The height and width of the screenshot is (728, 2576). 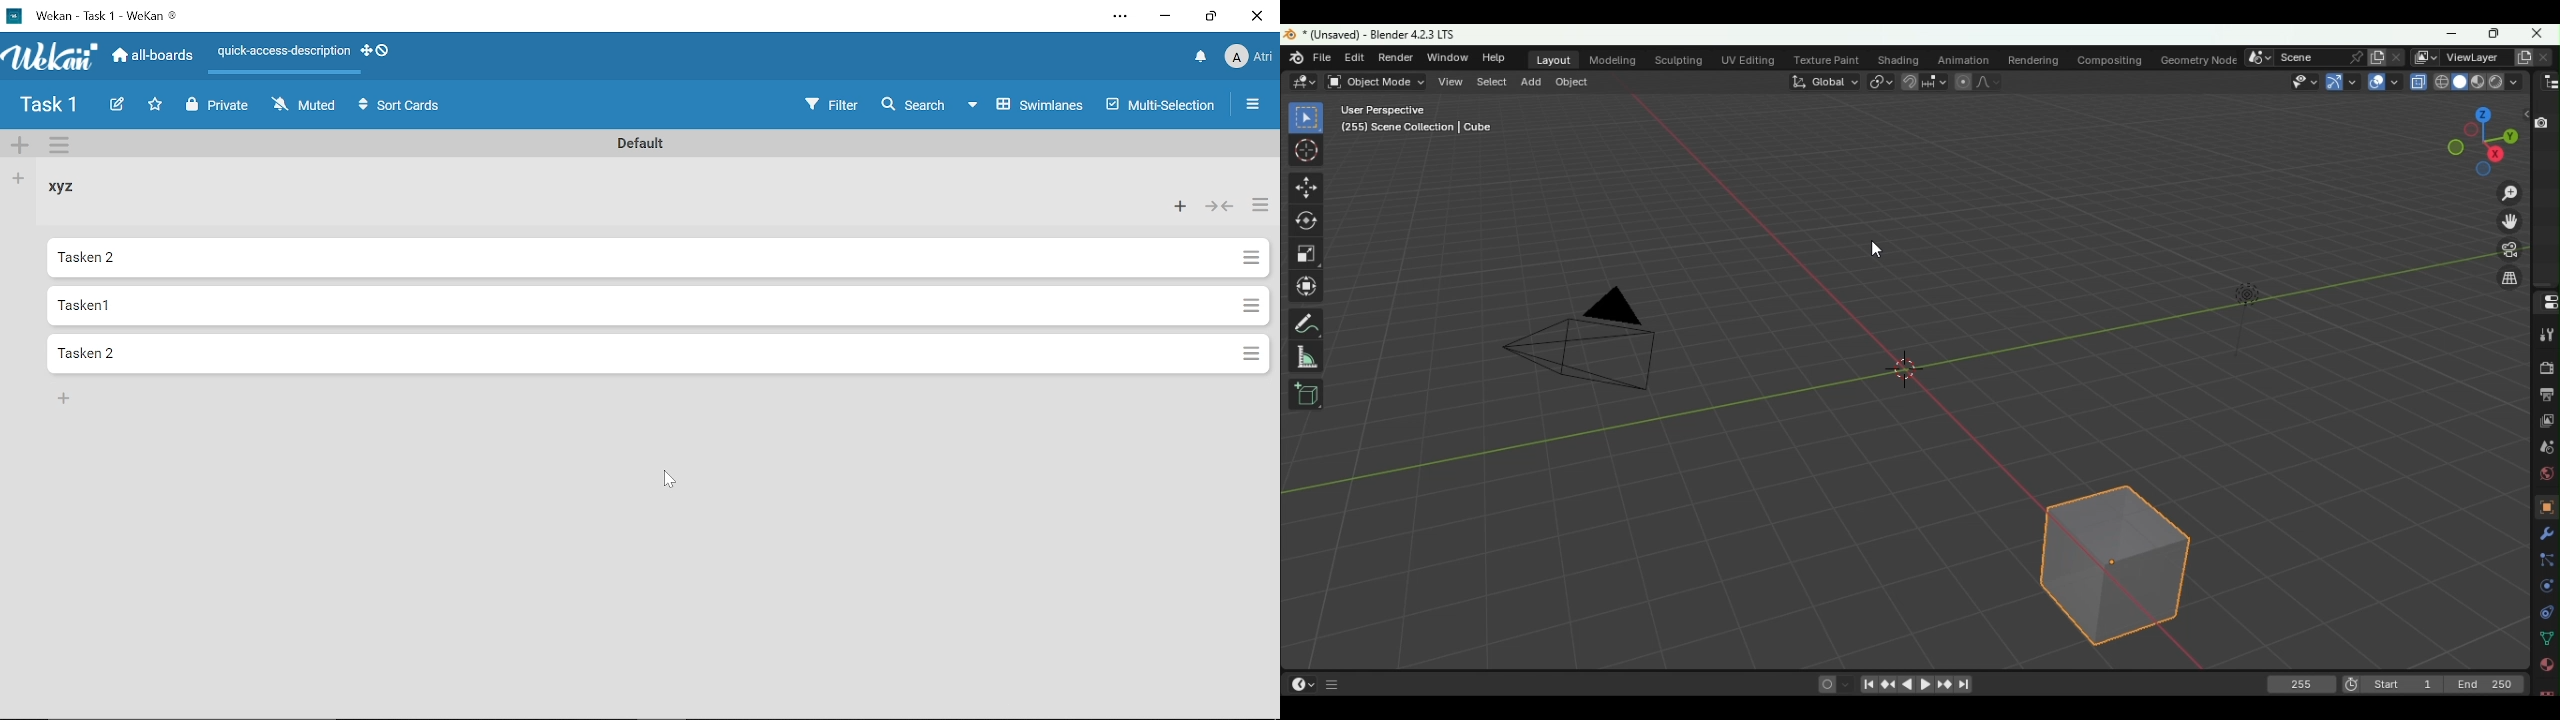 I want to click on Editor type, so click(x=1302, y=683).